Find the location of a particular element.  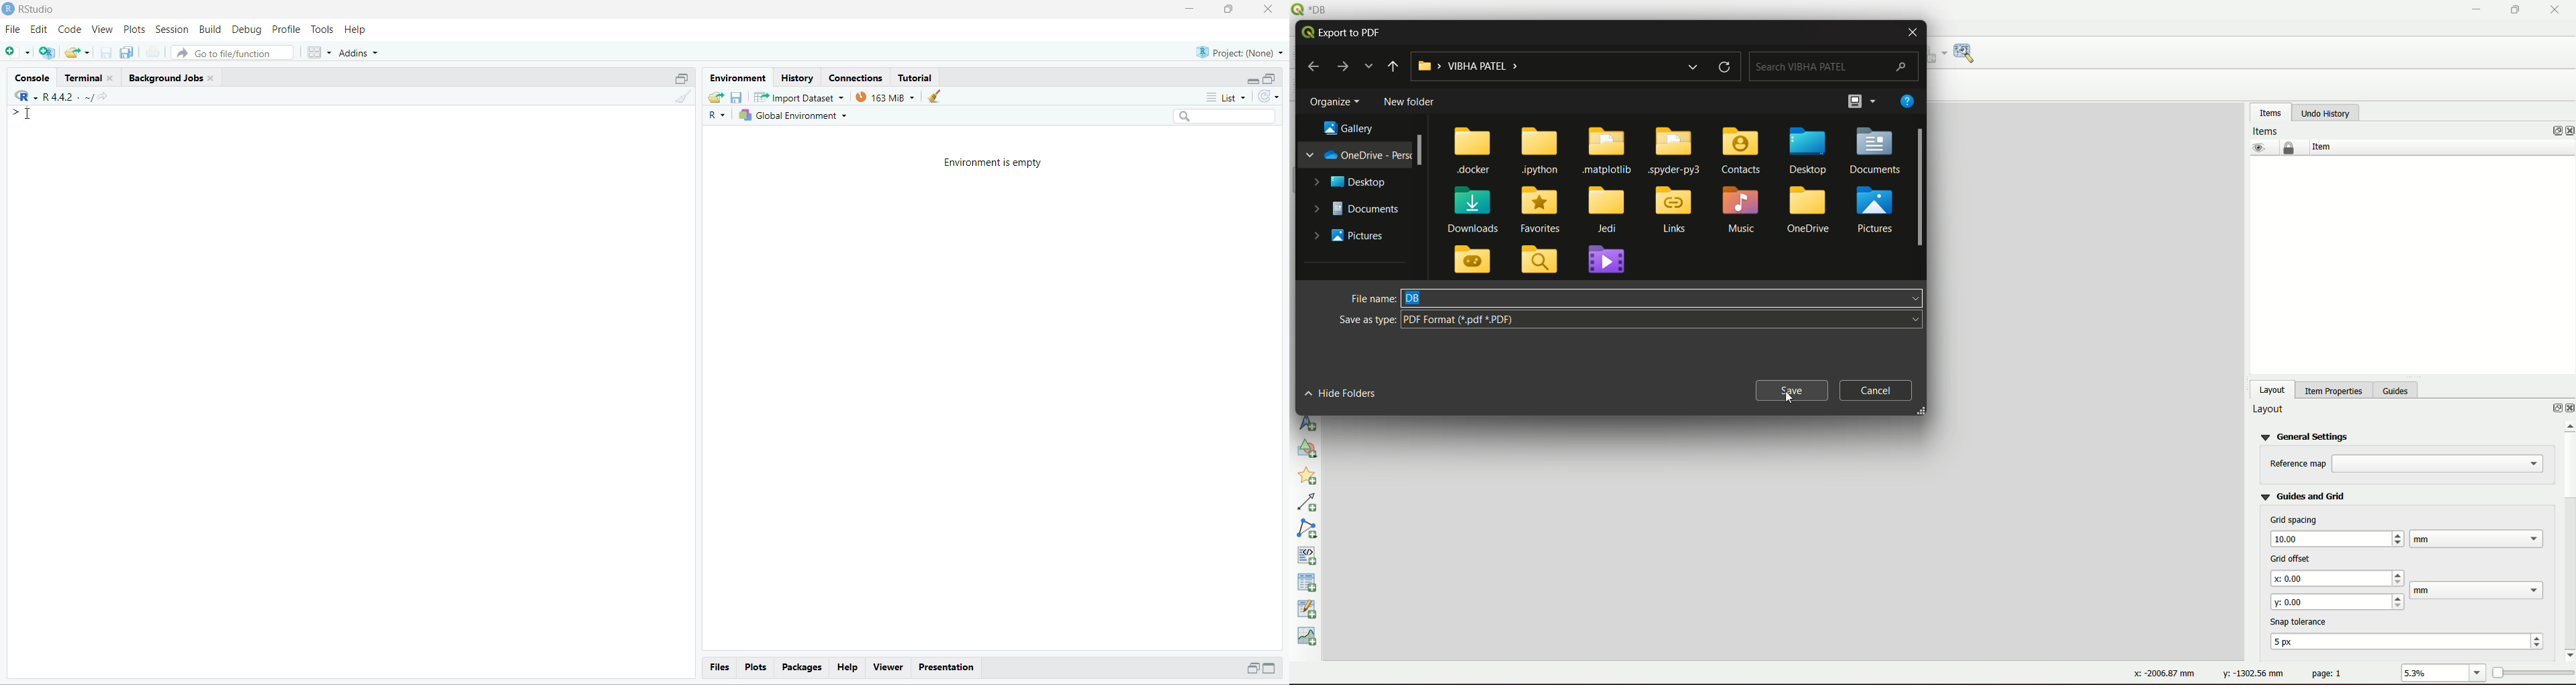

Addins is located at coordinates (359, 53).